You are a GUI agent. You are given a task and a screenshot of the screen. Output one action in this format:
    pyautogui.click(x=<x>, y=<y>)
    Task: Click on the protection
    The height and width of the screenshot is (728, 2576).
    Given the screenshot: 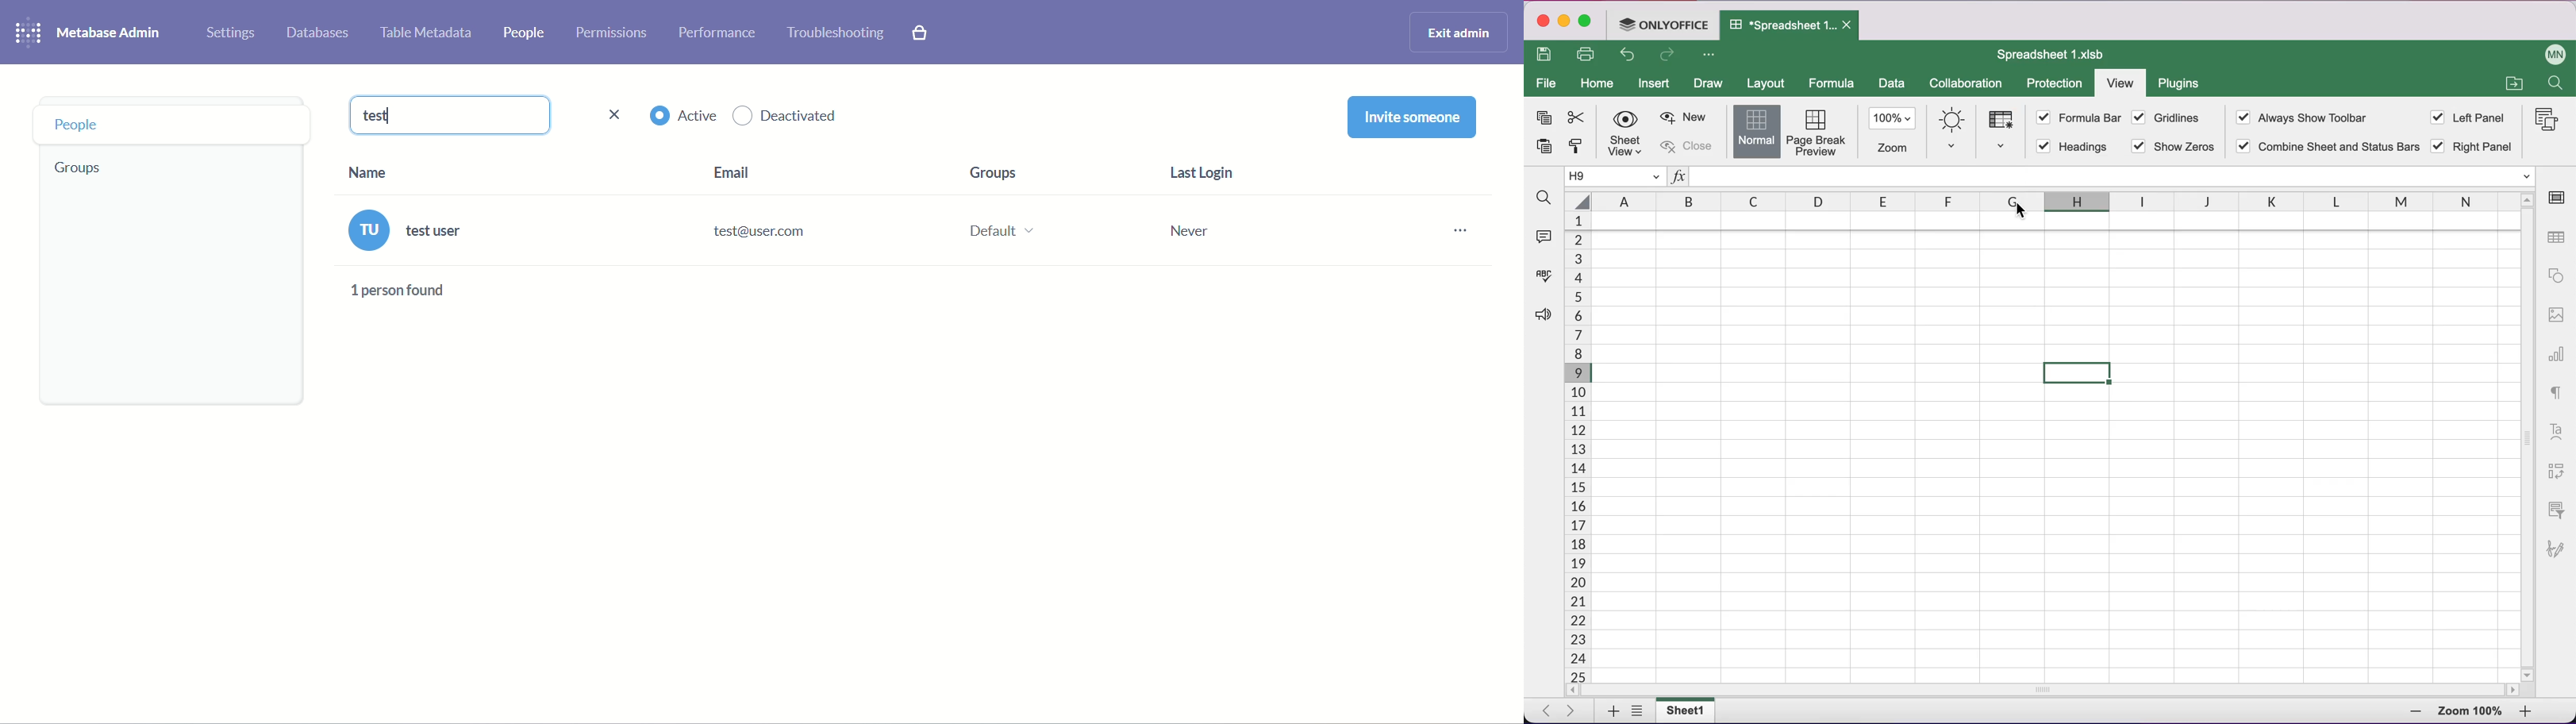 What is the action you would take?
    pyautogui.click(x=2055, y=84)
    